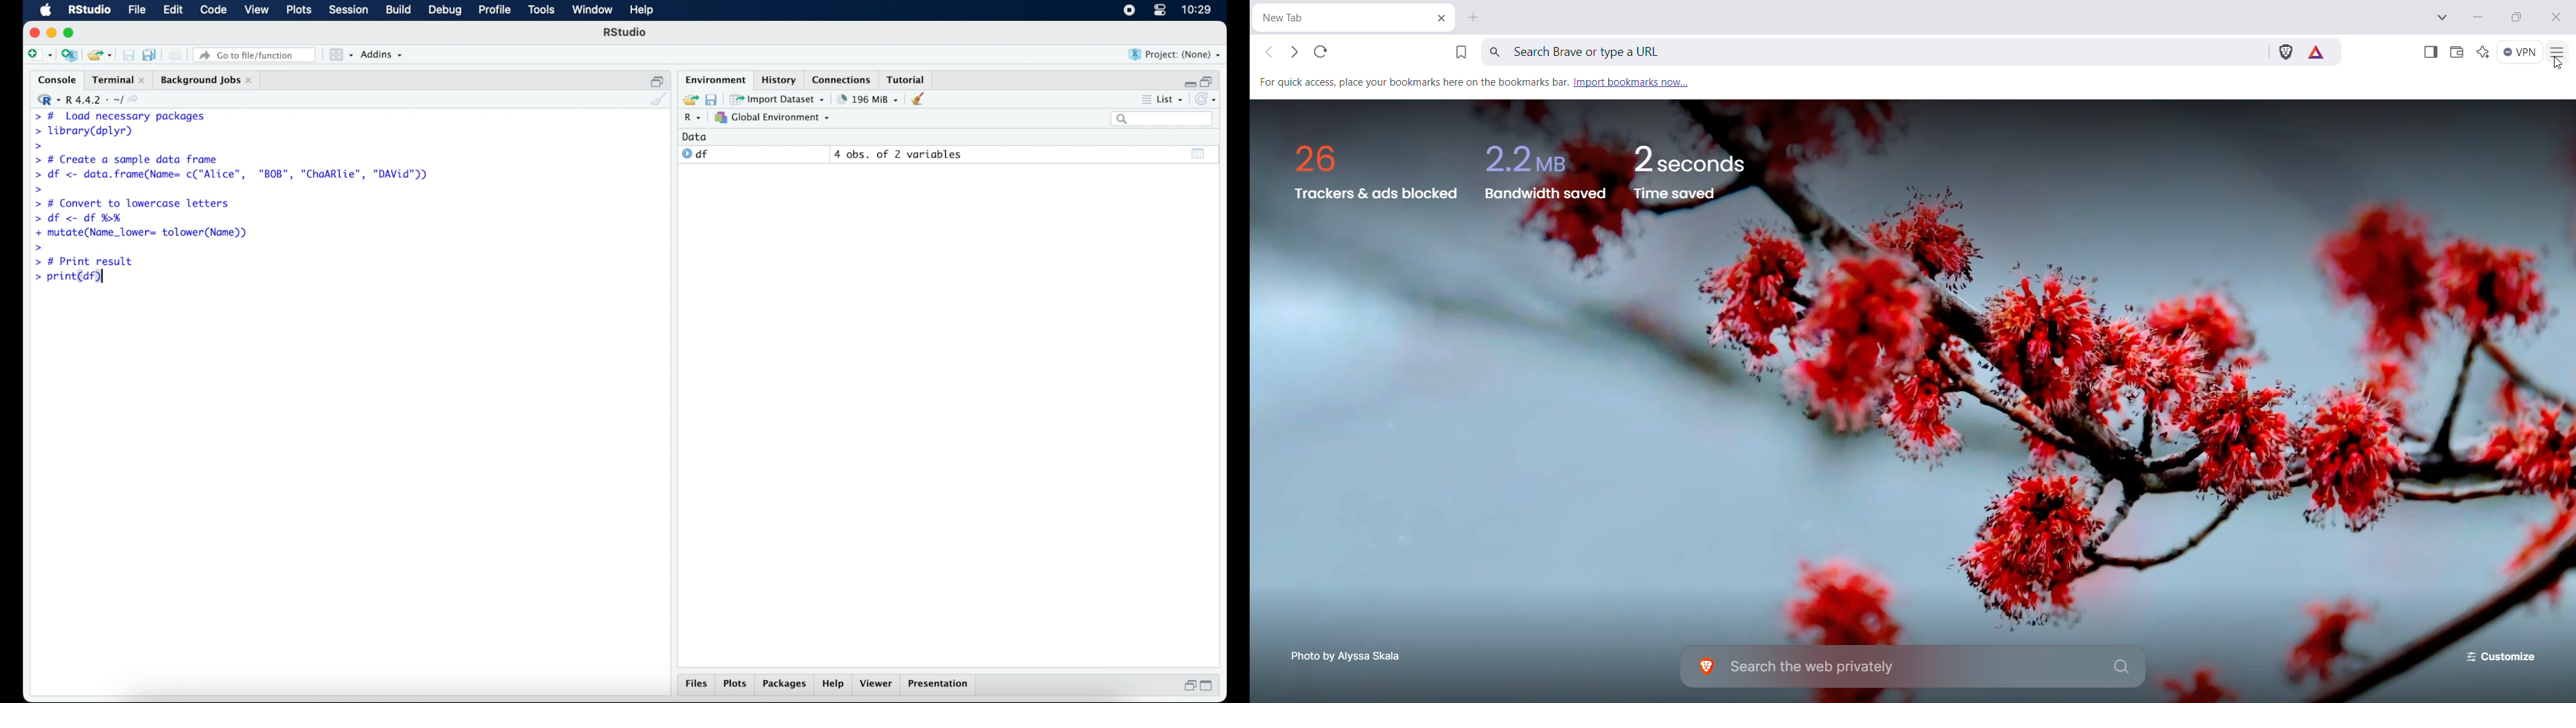  What do you see at coordinates (737, 685) in the screenshot?
I see `plots` at bounding box center [737, 685].